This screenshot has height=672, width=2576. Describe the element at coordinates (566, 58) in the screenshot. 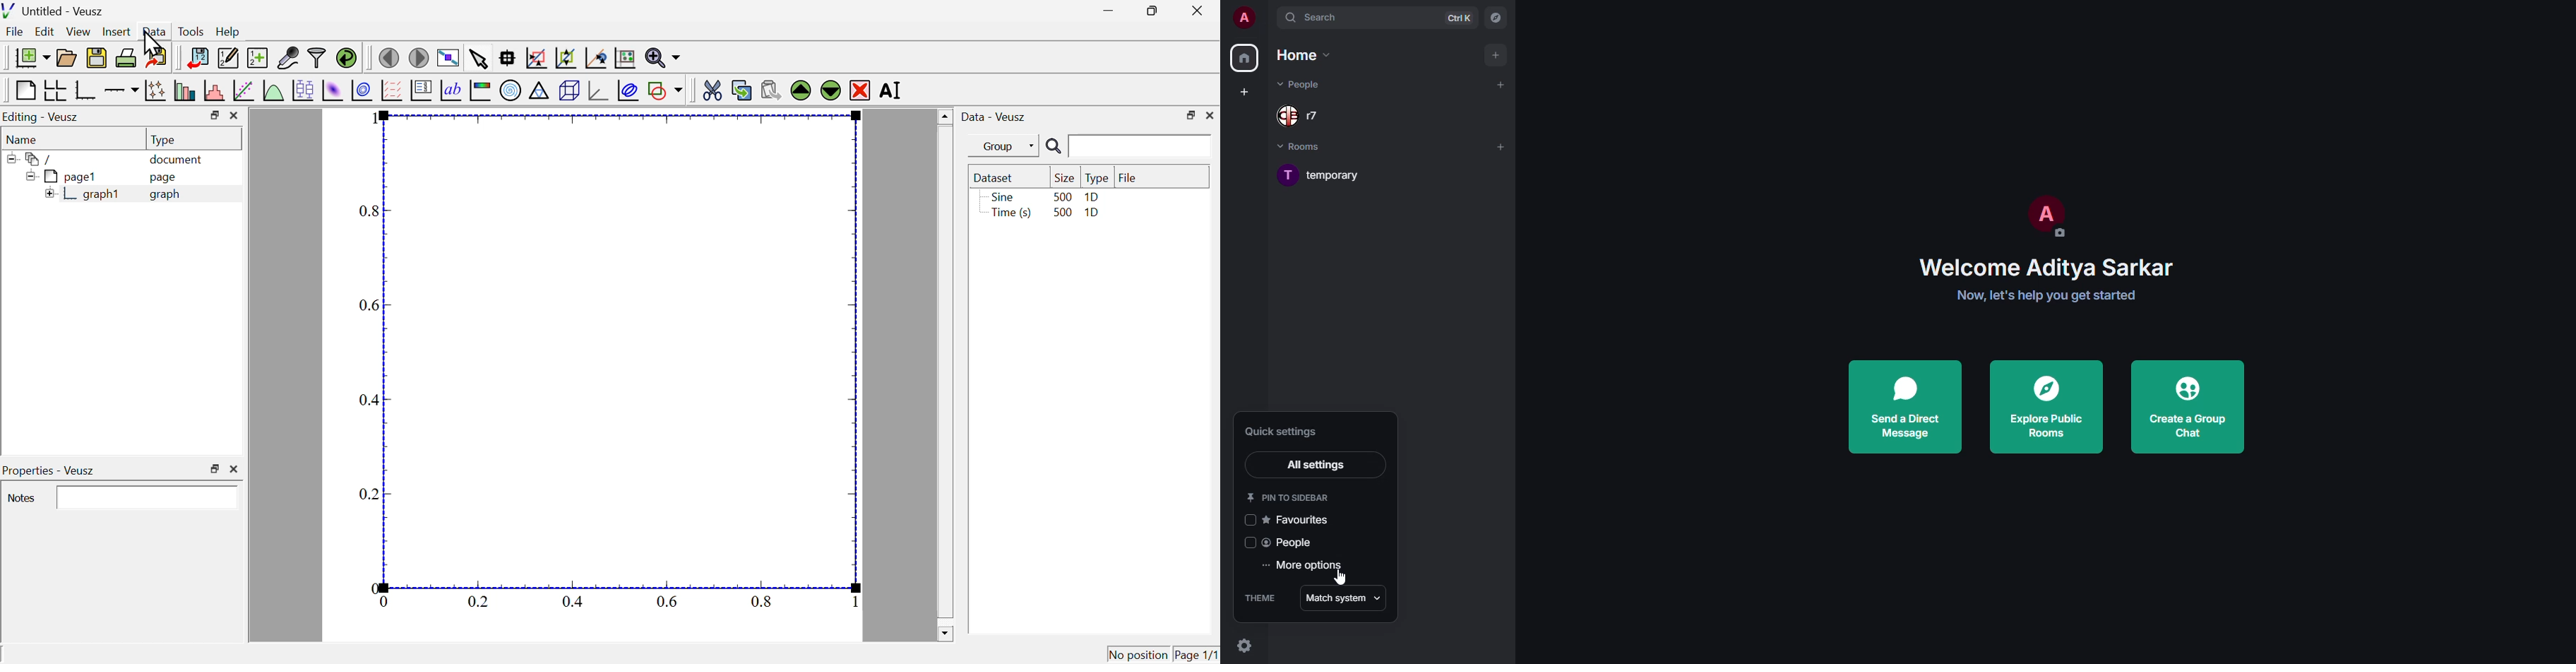

I see `zoom out of graph axes` at that location.